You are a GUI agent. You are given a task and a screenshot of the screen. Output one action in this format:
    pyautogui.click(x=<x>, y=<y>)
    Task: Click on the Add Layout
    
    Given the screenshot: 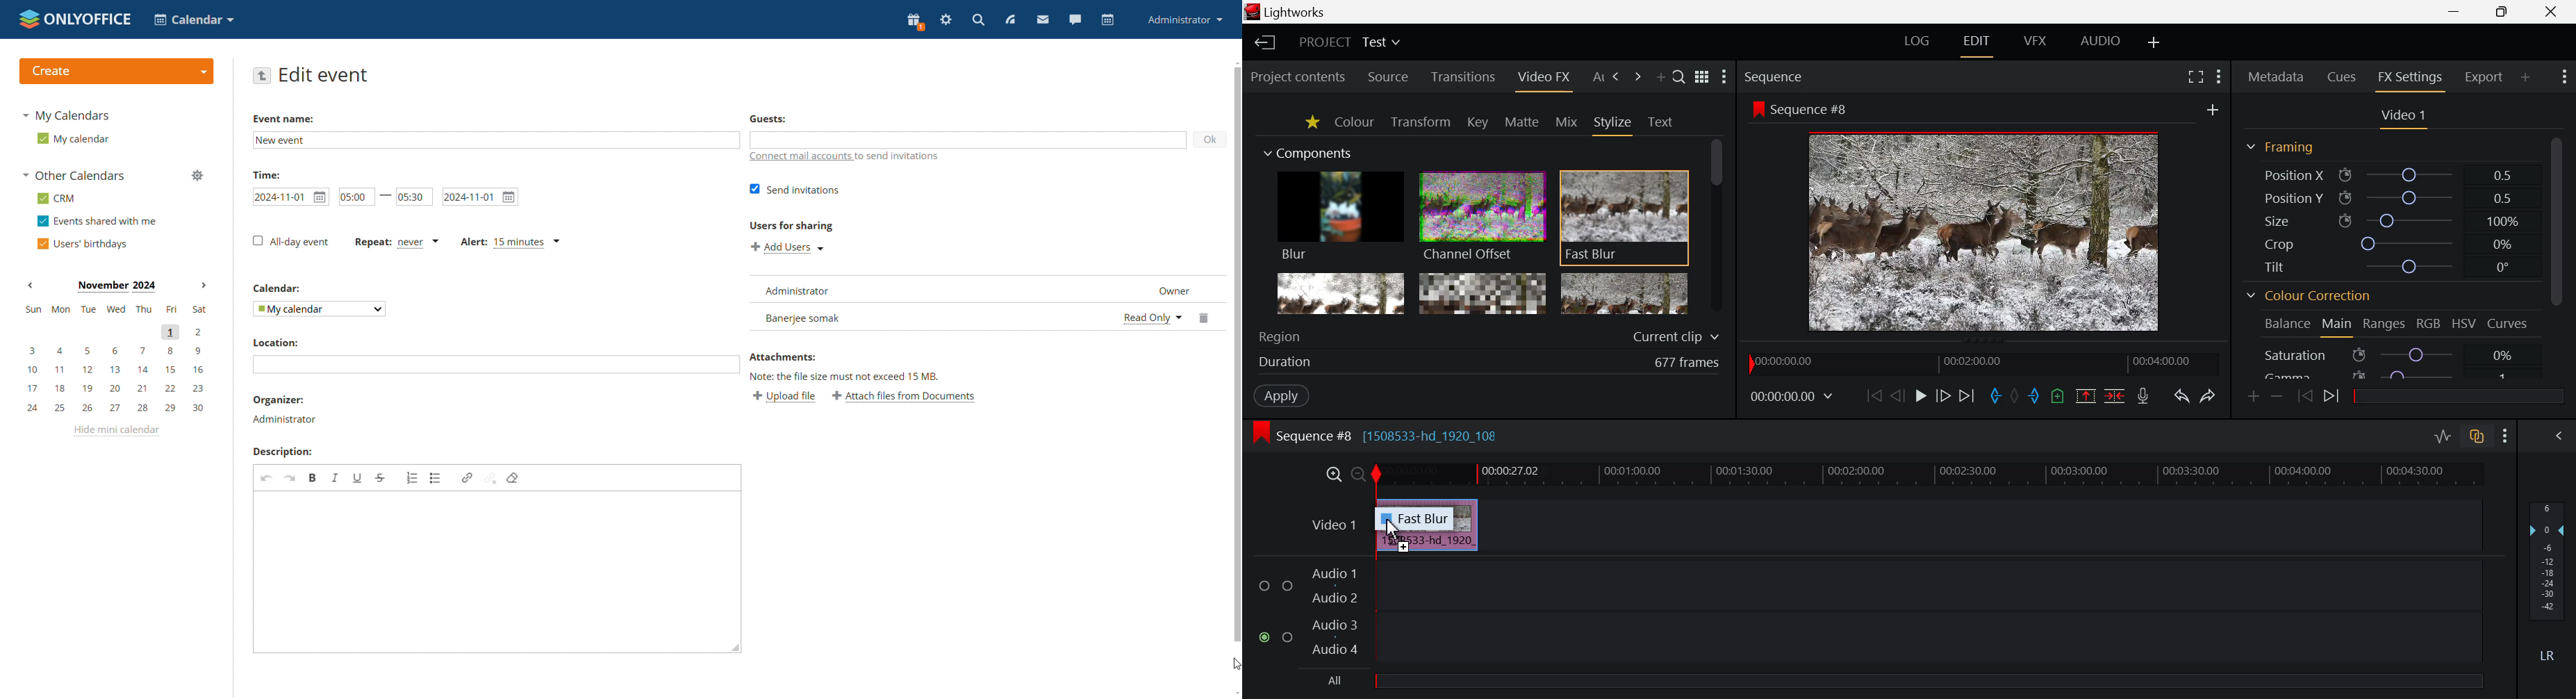 What is the action you would take?
    pyautogui.click(x=2155, y=44)
    